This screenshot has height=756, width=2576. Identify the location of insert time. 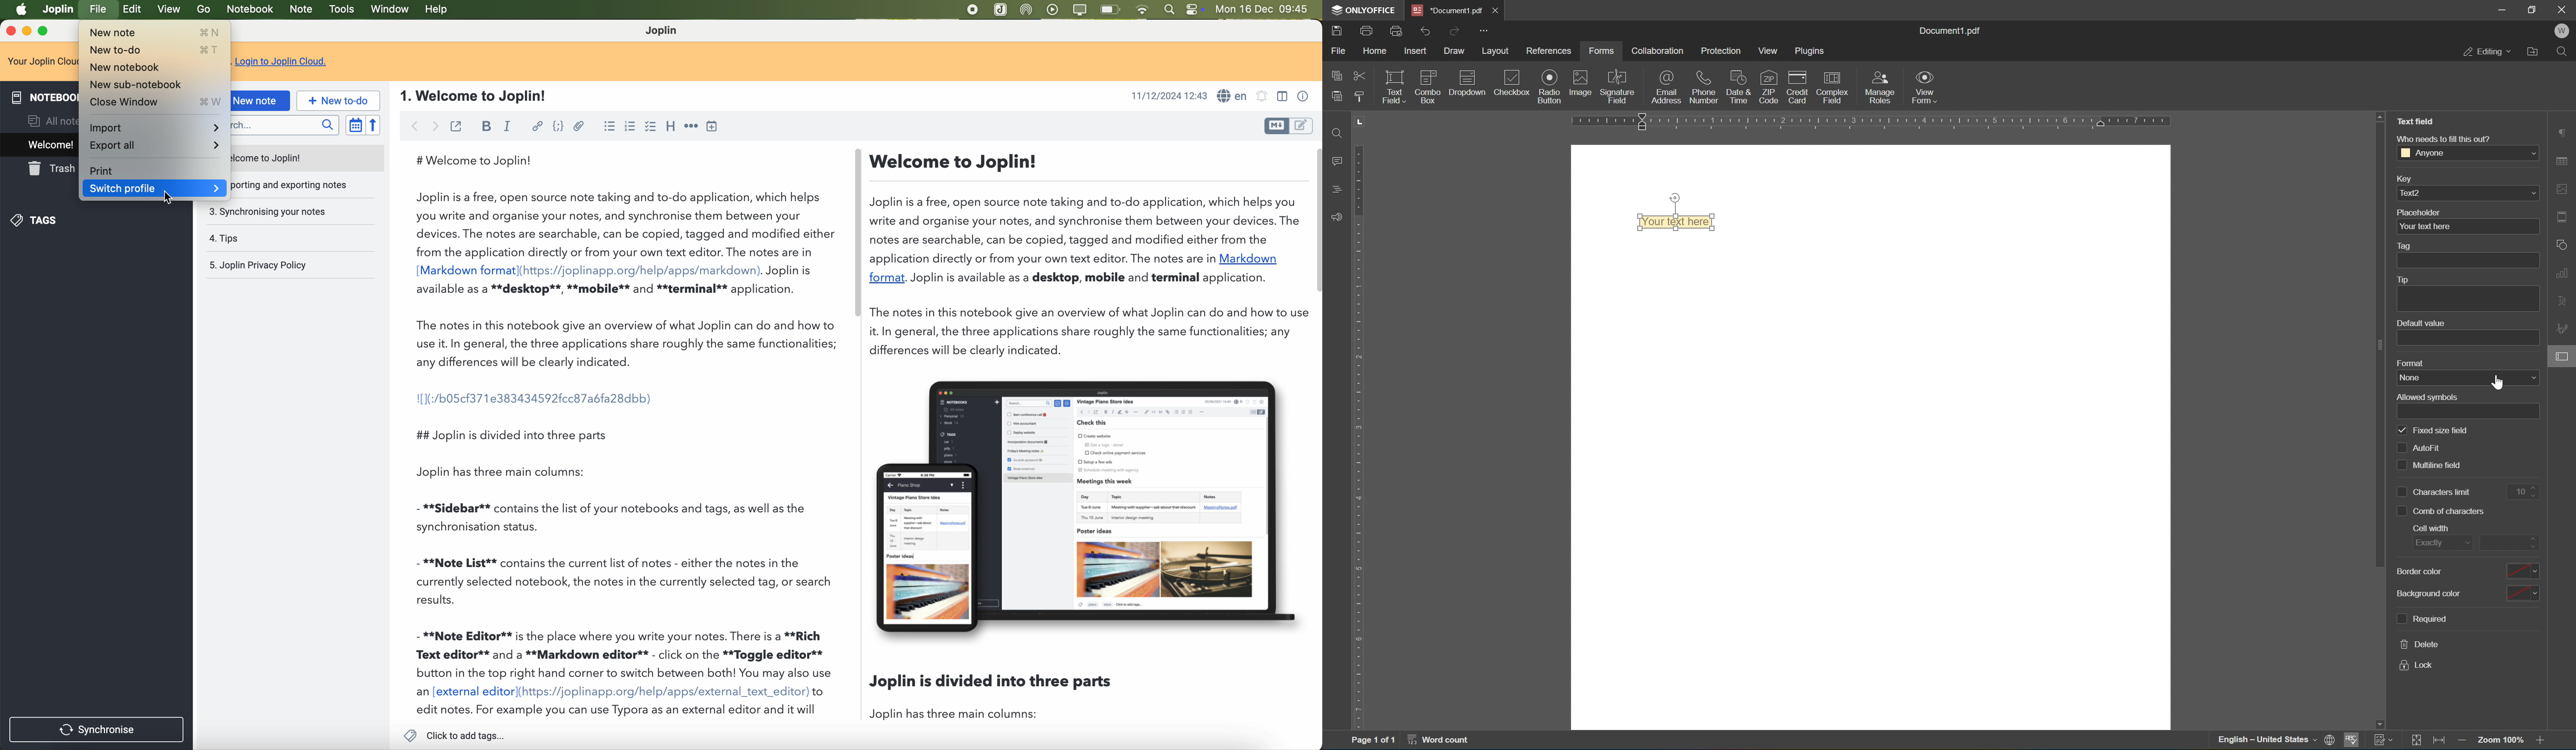
(711, 126).